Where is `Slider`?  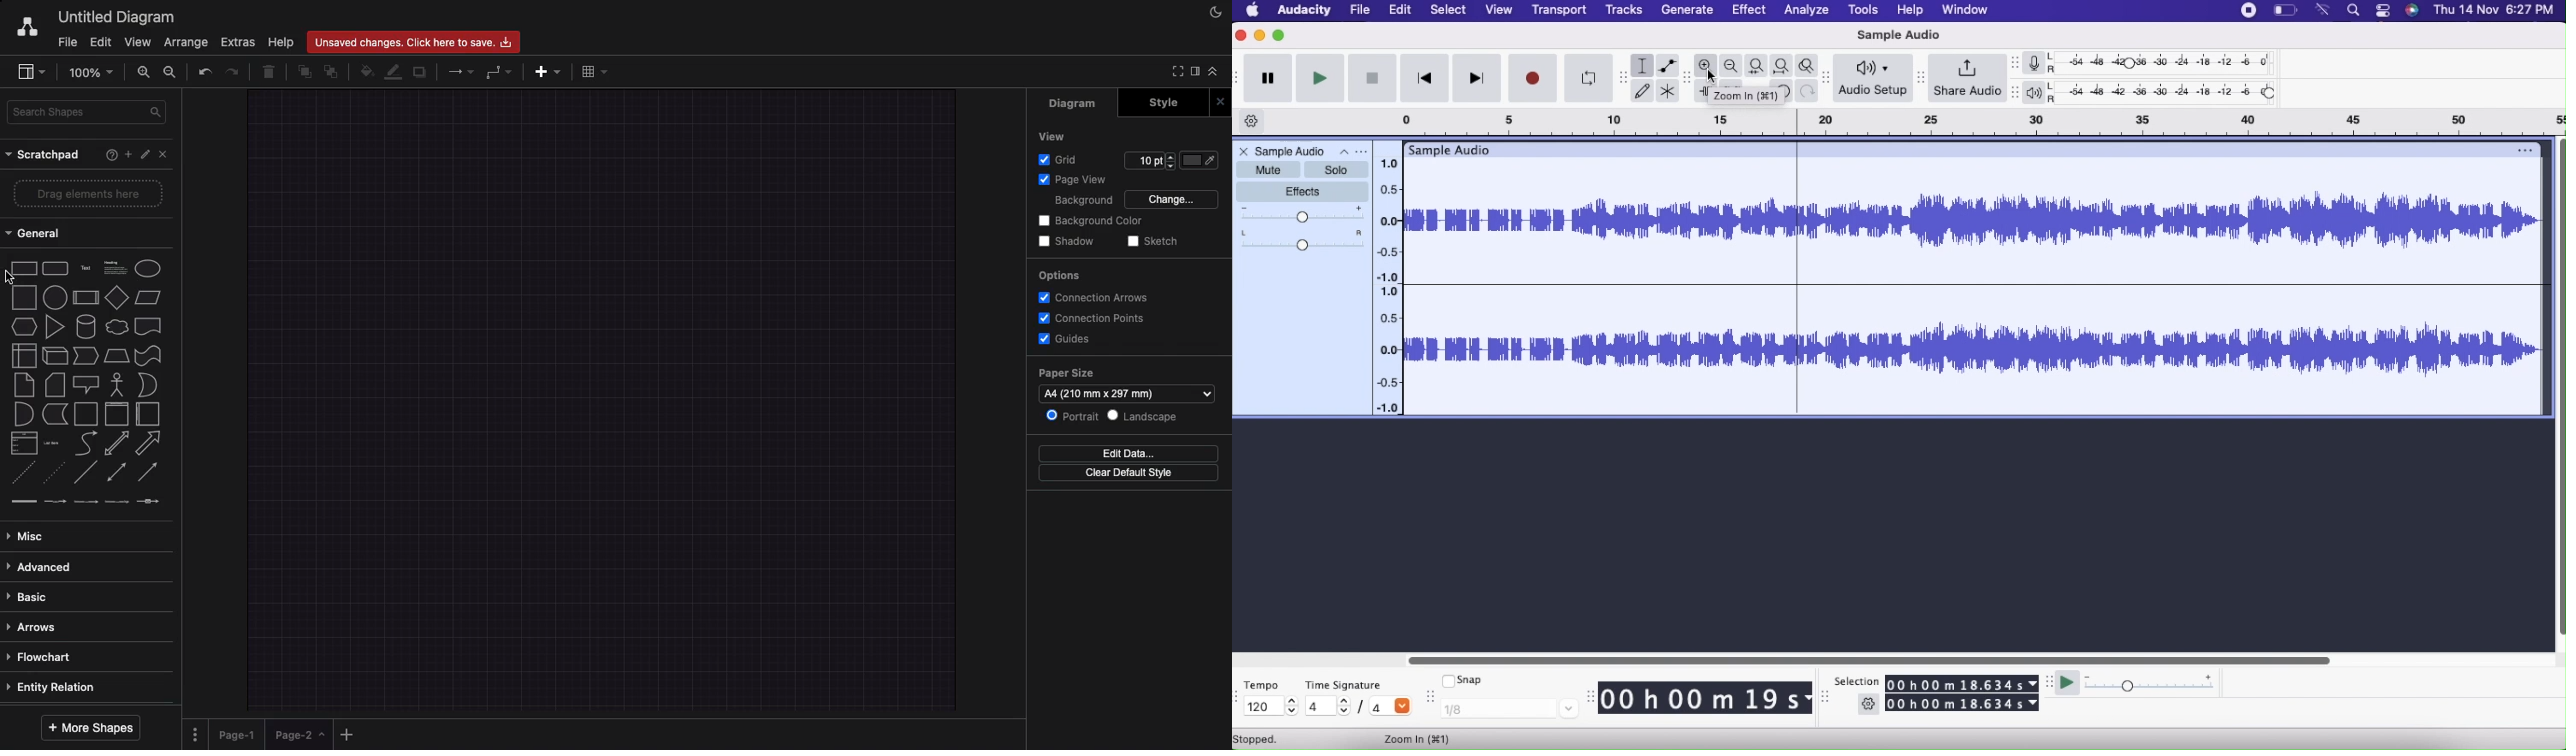 Slider is located at coordinates (2558, 384).